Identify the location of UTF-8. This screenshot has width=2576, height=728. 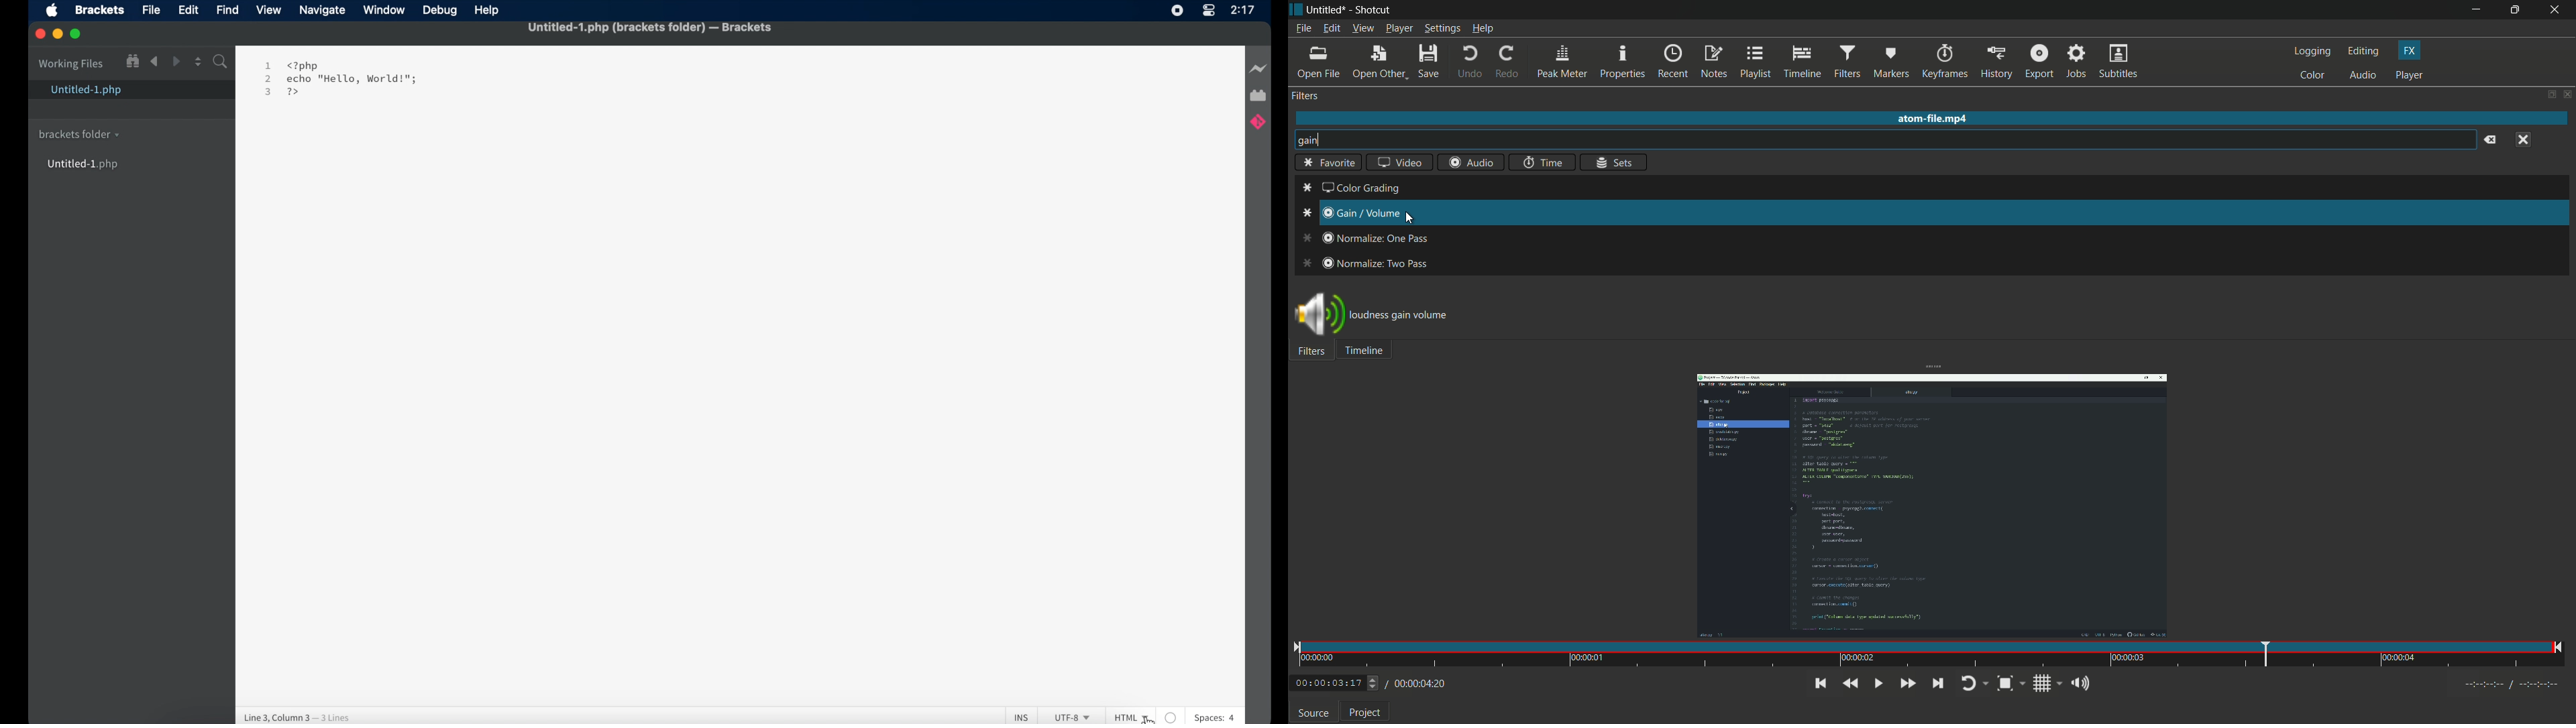
(1071, 717).